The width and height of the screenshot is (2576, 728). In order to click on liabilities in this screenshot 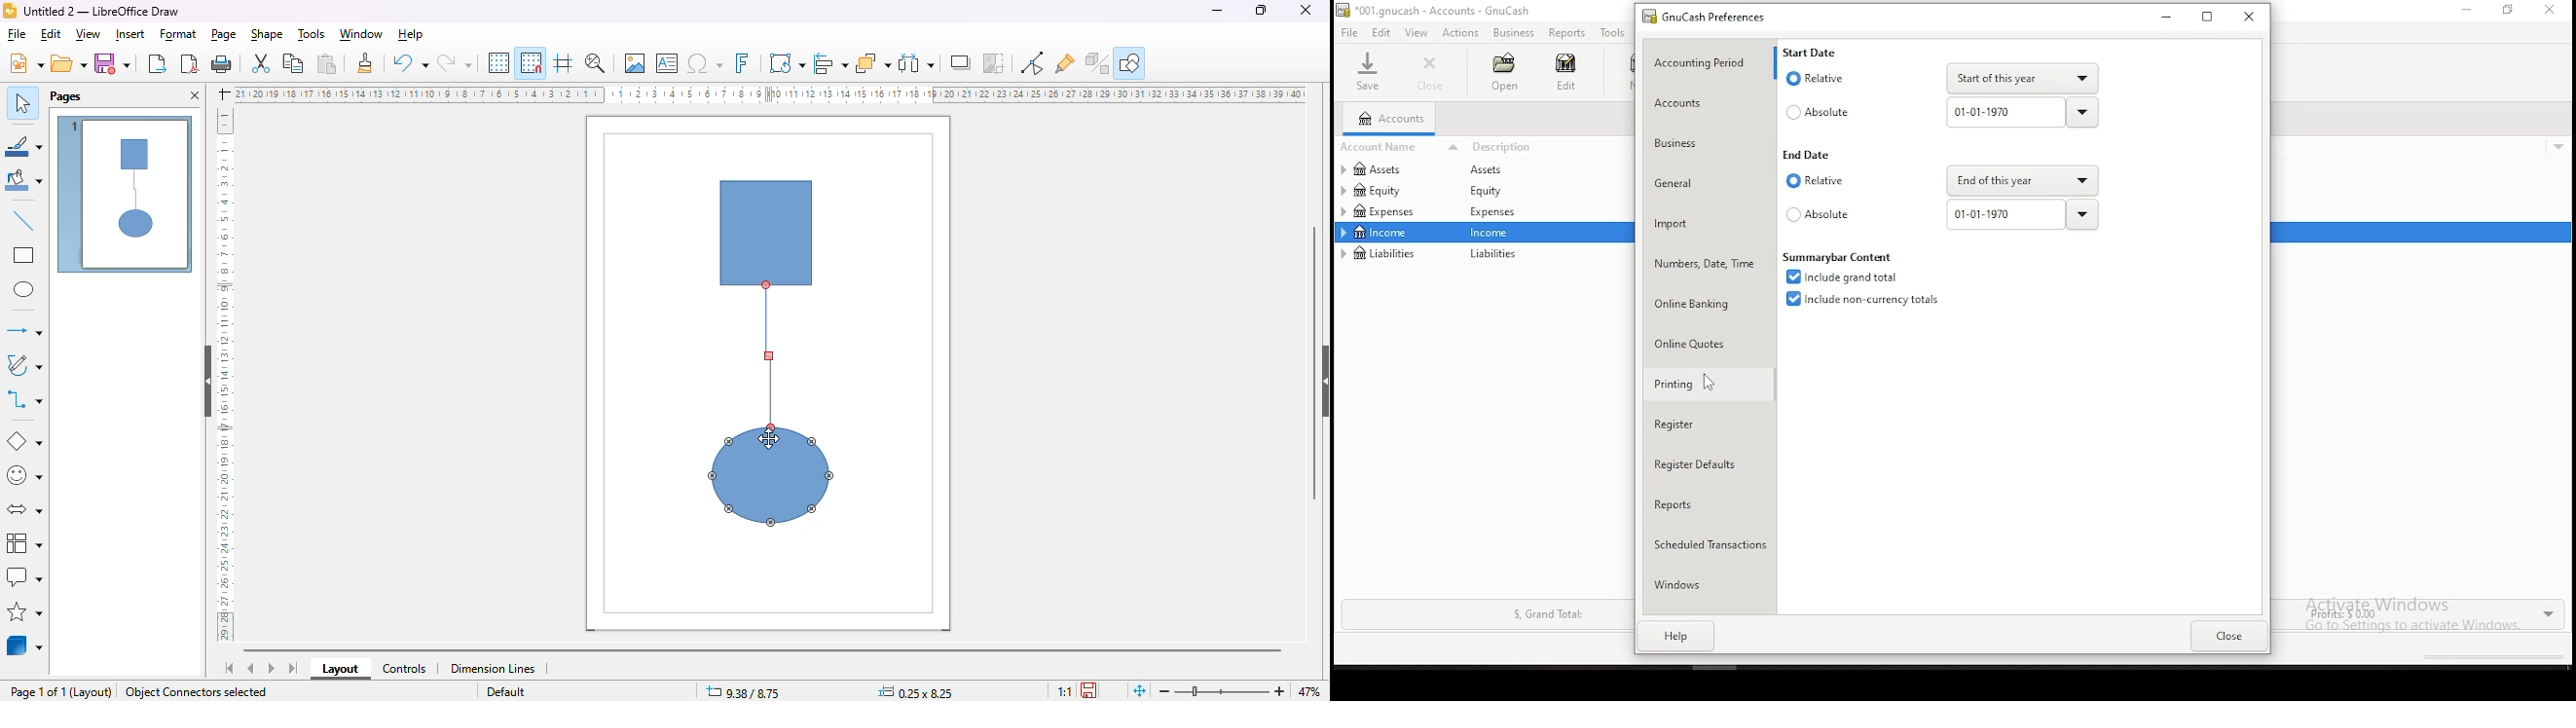, I will do `click(1380, 253)`.